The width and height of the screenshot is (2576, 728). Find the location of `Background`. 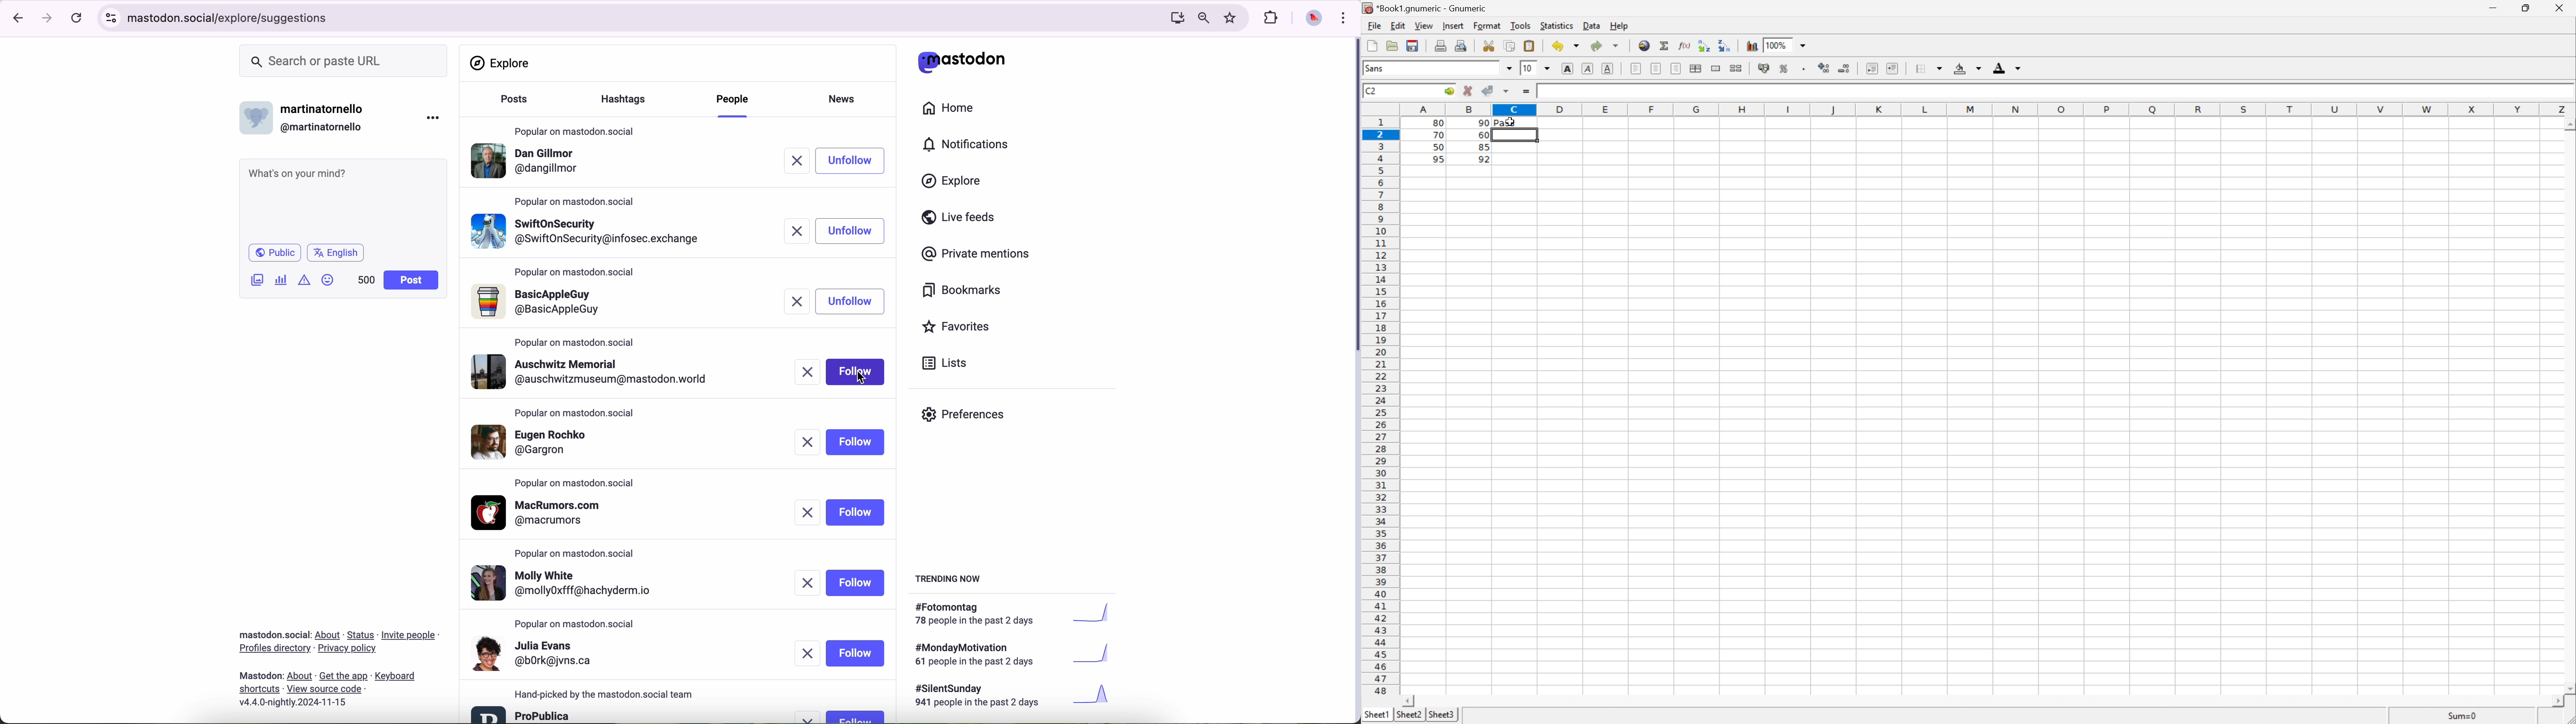

Background is located at coordinates (1968, 68).